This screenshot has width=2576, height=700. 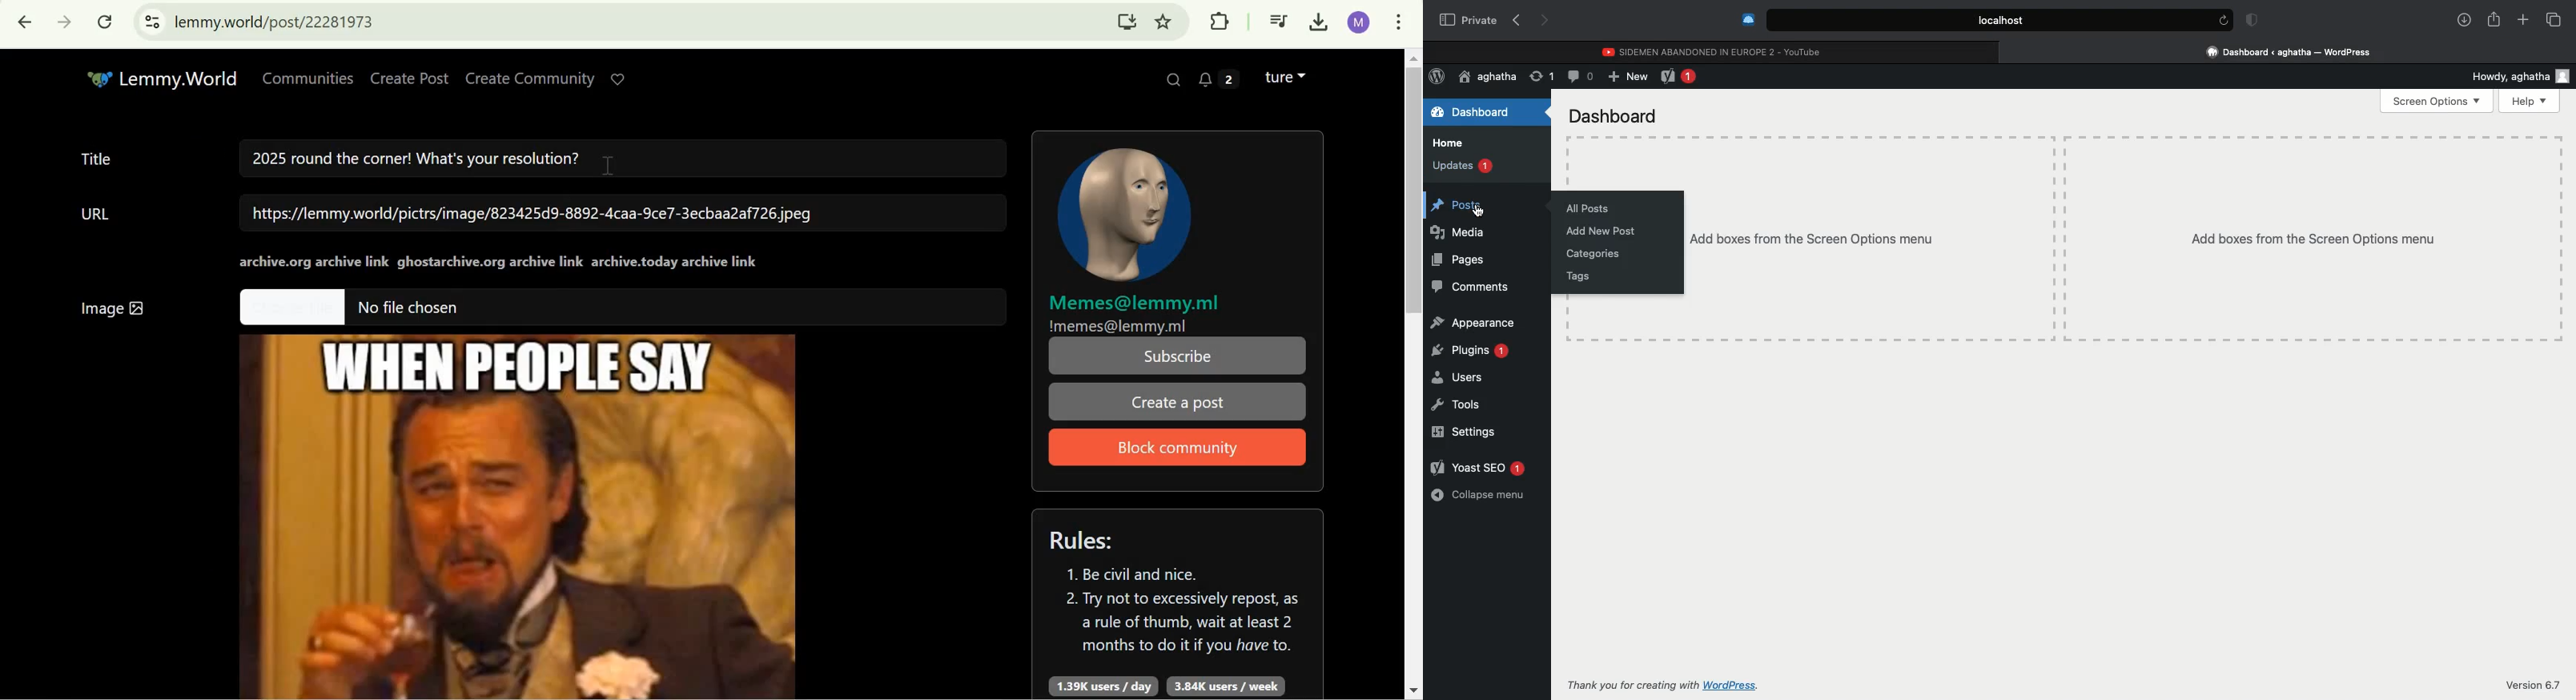 I want to click on Communities, so click(x=308, y=79).